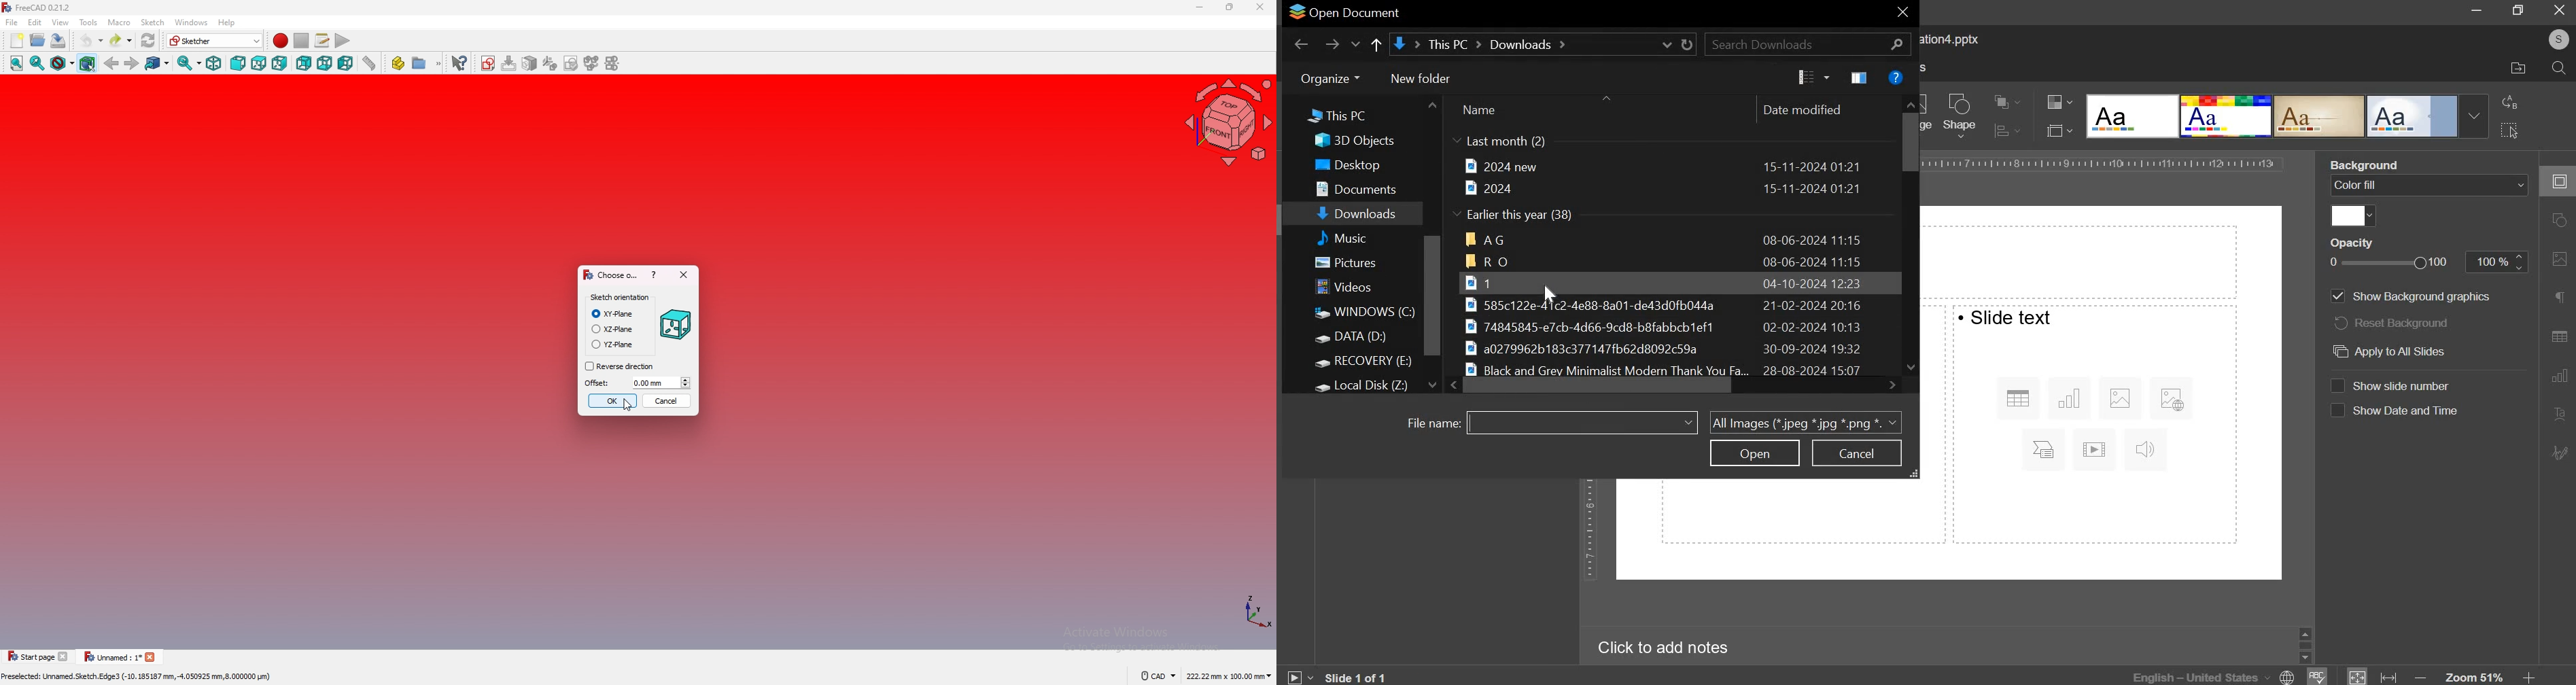 The height and width of the screenshot is (700, 2576). What do you see at coordinates (2305, 644) in the screenshot?
I see `slider` at bounding box center [2305, 644].